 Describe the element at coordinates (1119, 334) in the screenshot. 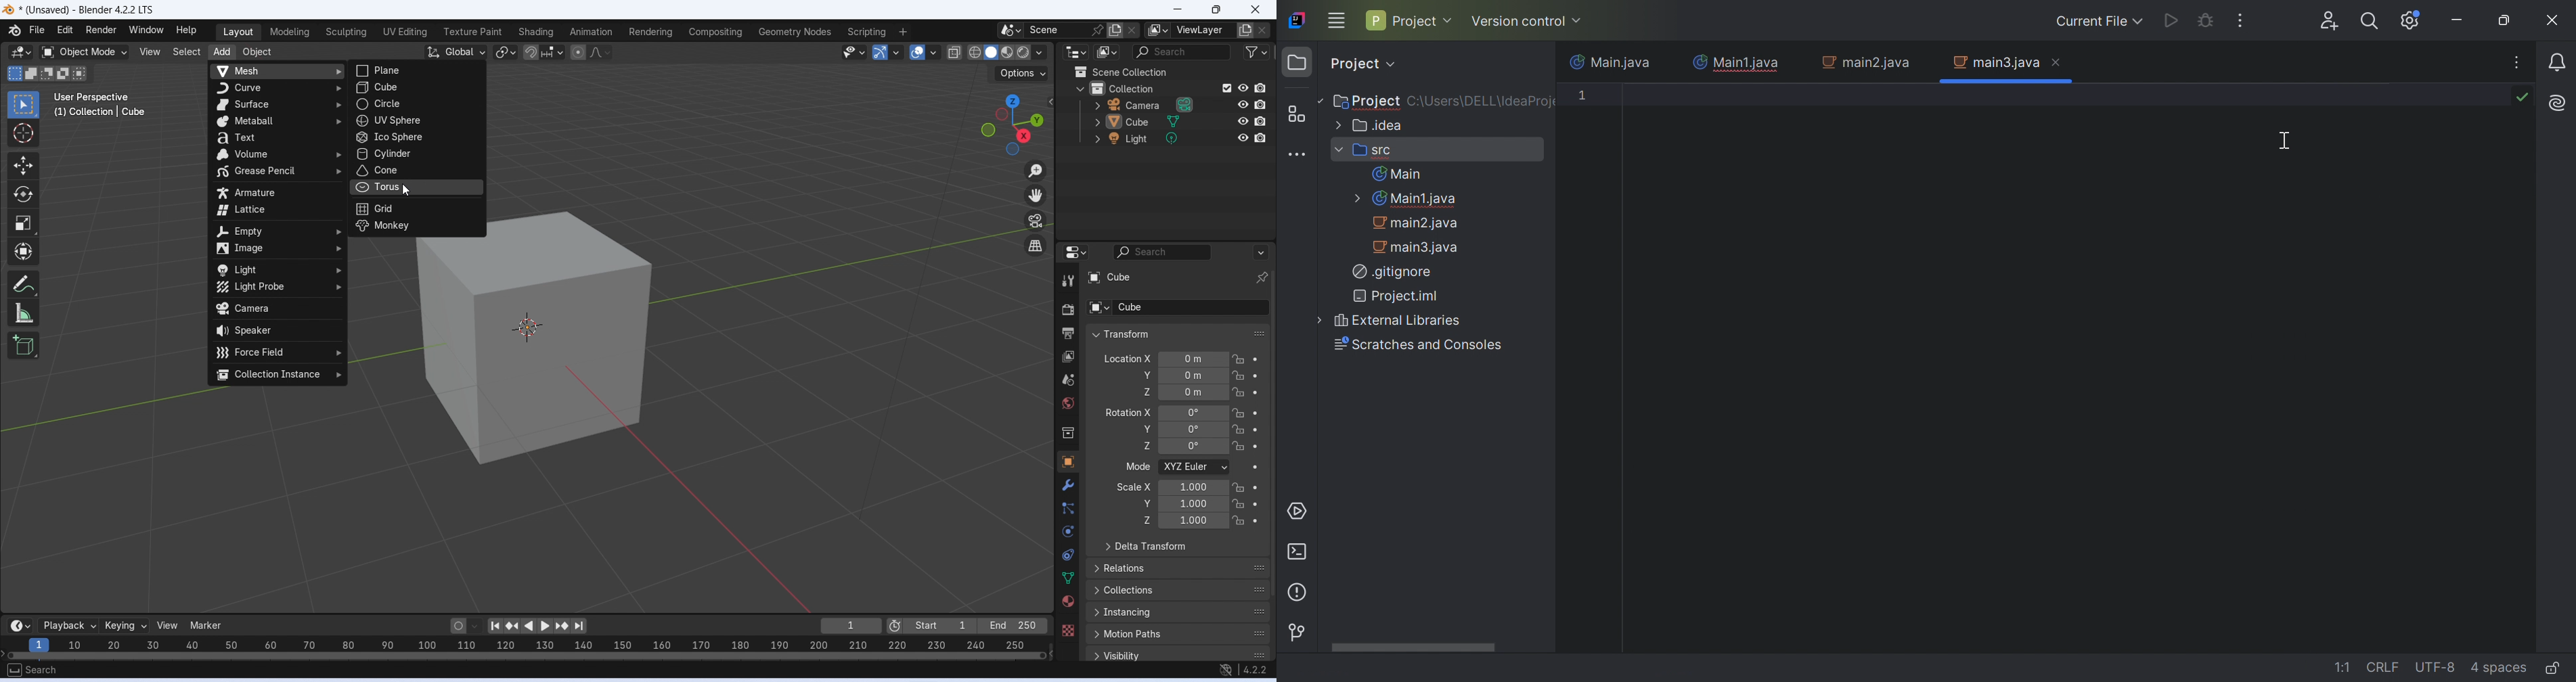

I see `Transform` at that location.